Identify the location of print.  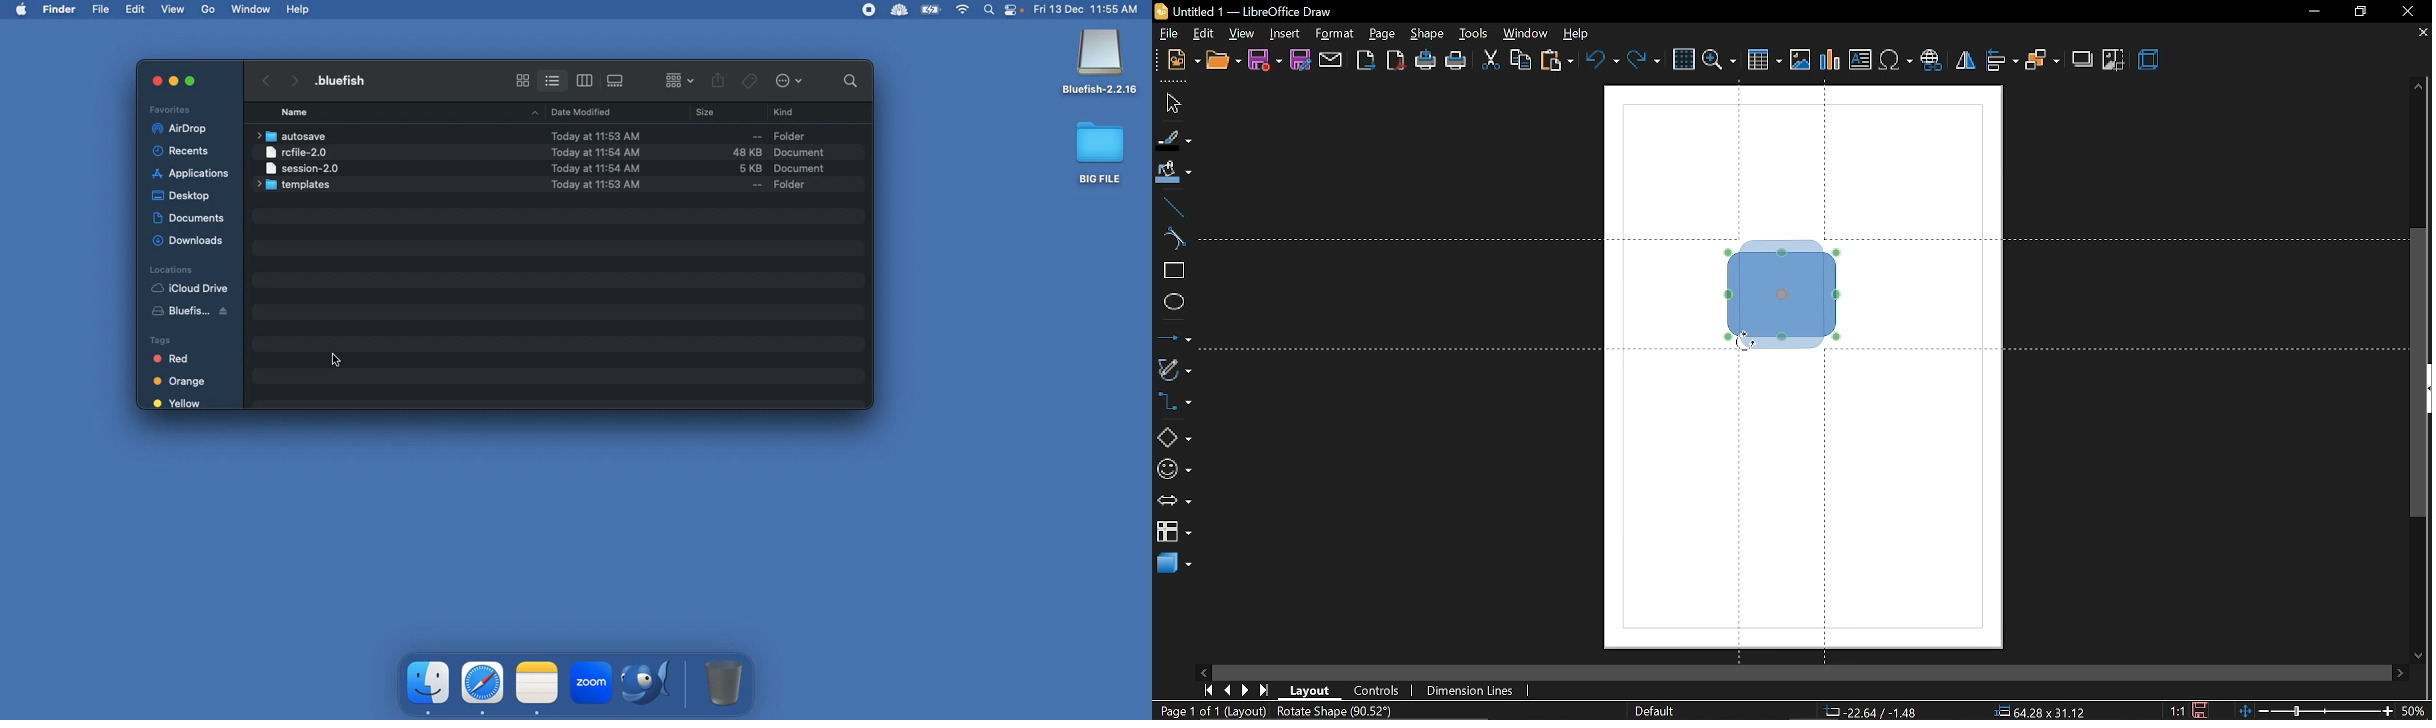
(1457, 61).